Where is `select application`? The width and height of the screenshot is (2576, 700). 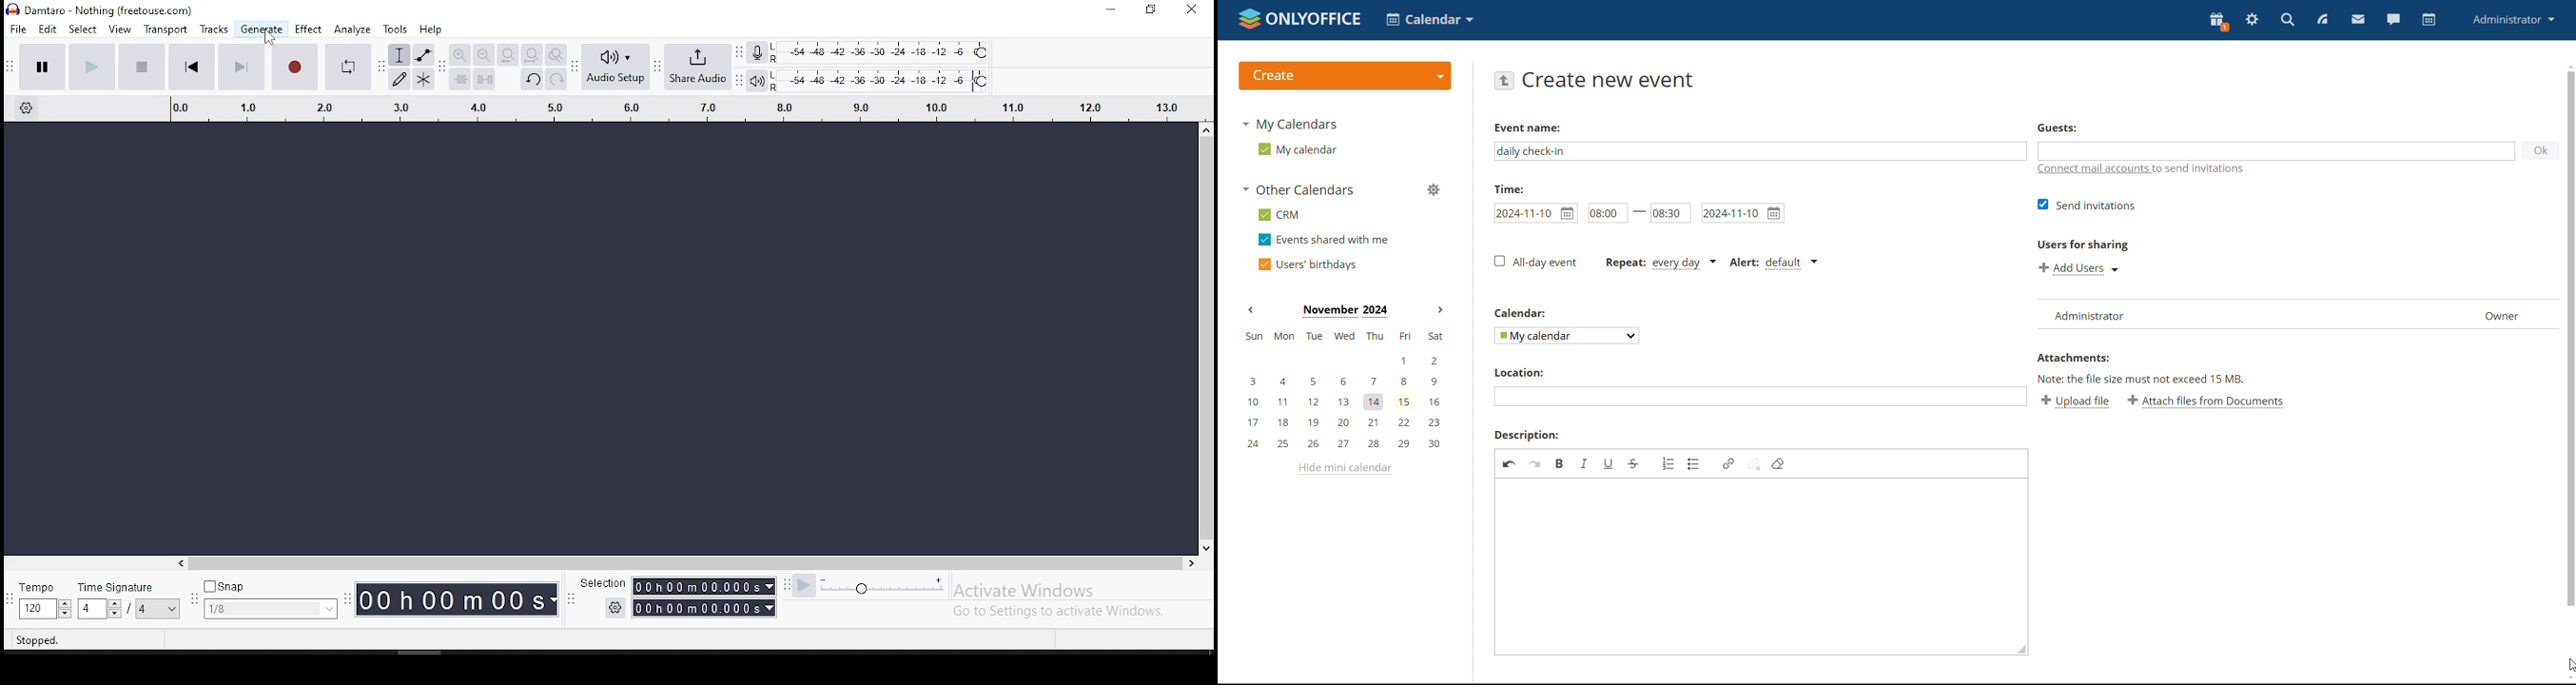 select application is located at coordinates (1430, 20).